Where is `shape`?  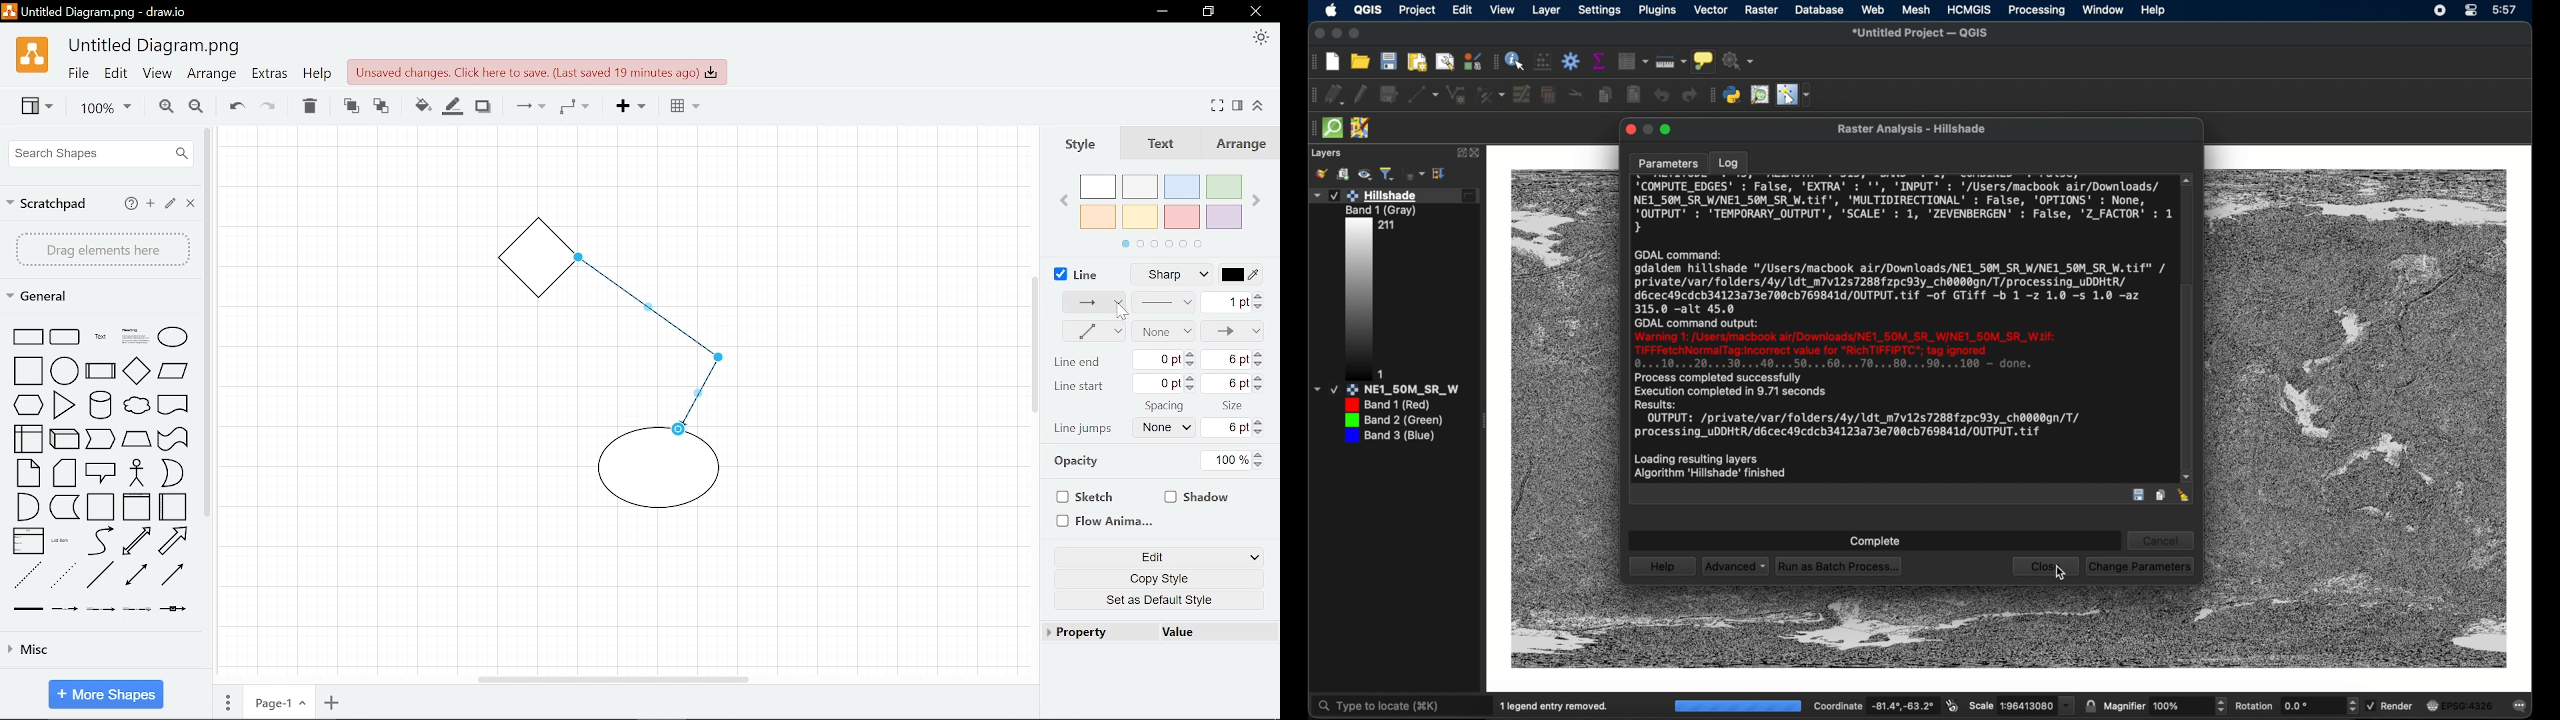 shape is located at coordinates (100, 337).